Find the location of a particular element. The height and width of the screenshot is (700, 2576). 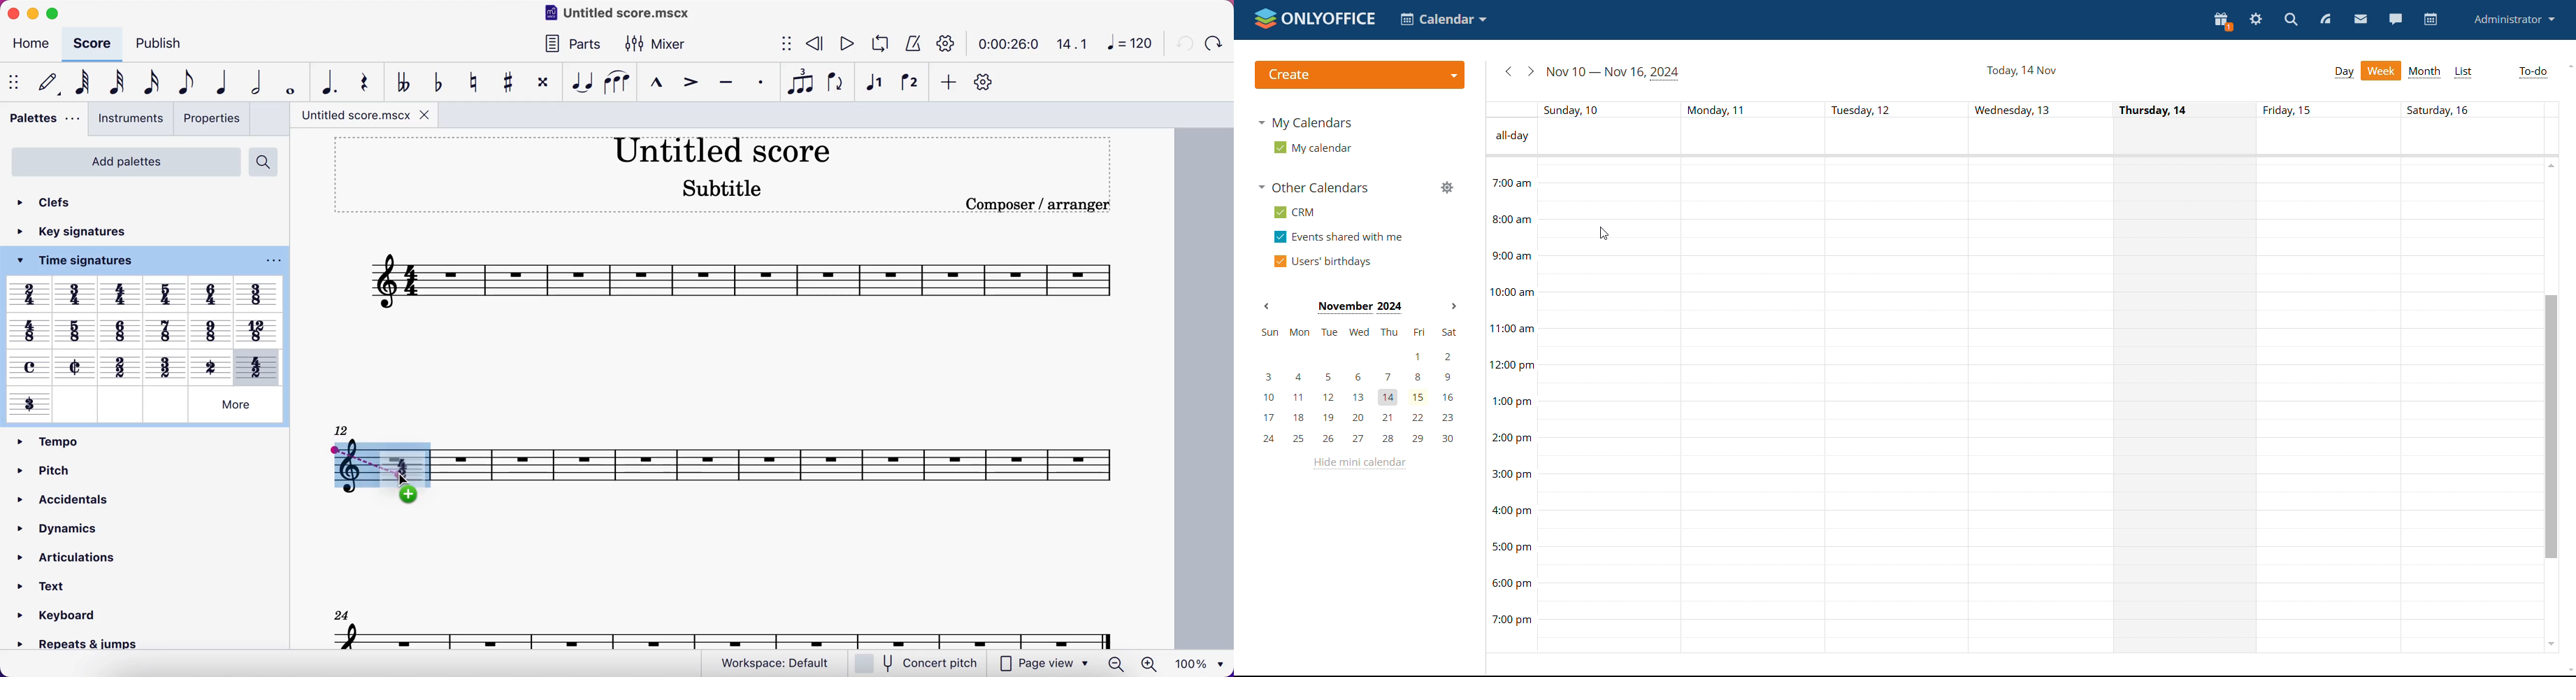

rest is located at coordinates (364, 82).